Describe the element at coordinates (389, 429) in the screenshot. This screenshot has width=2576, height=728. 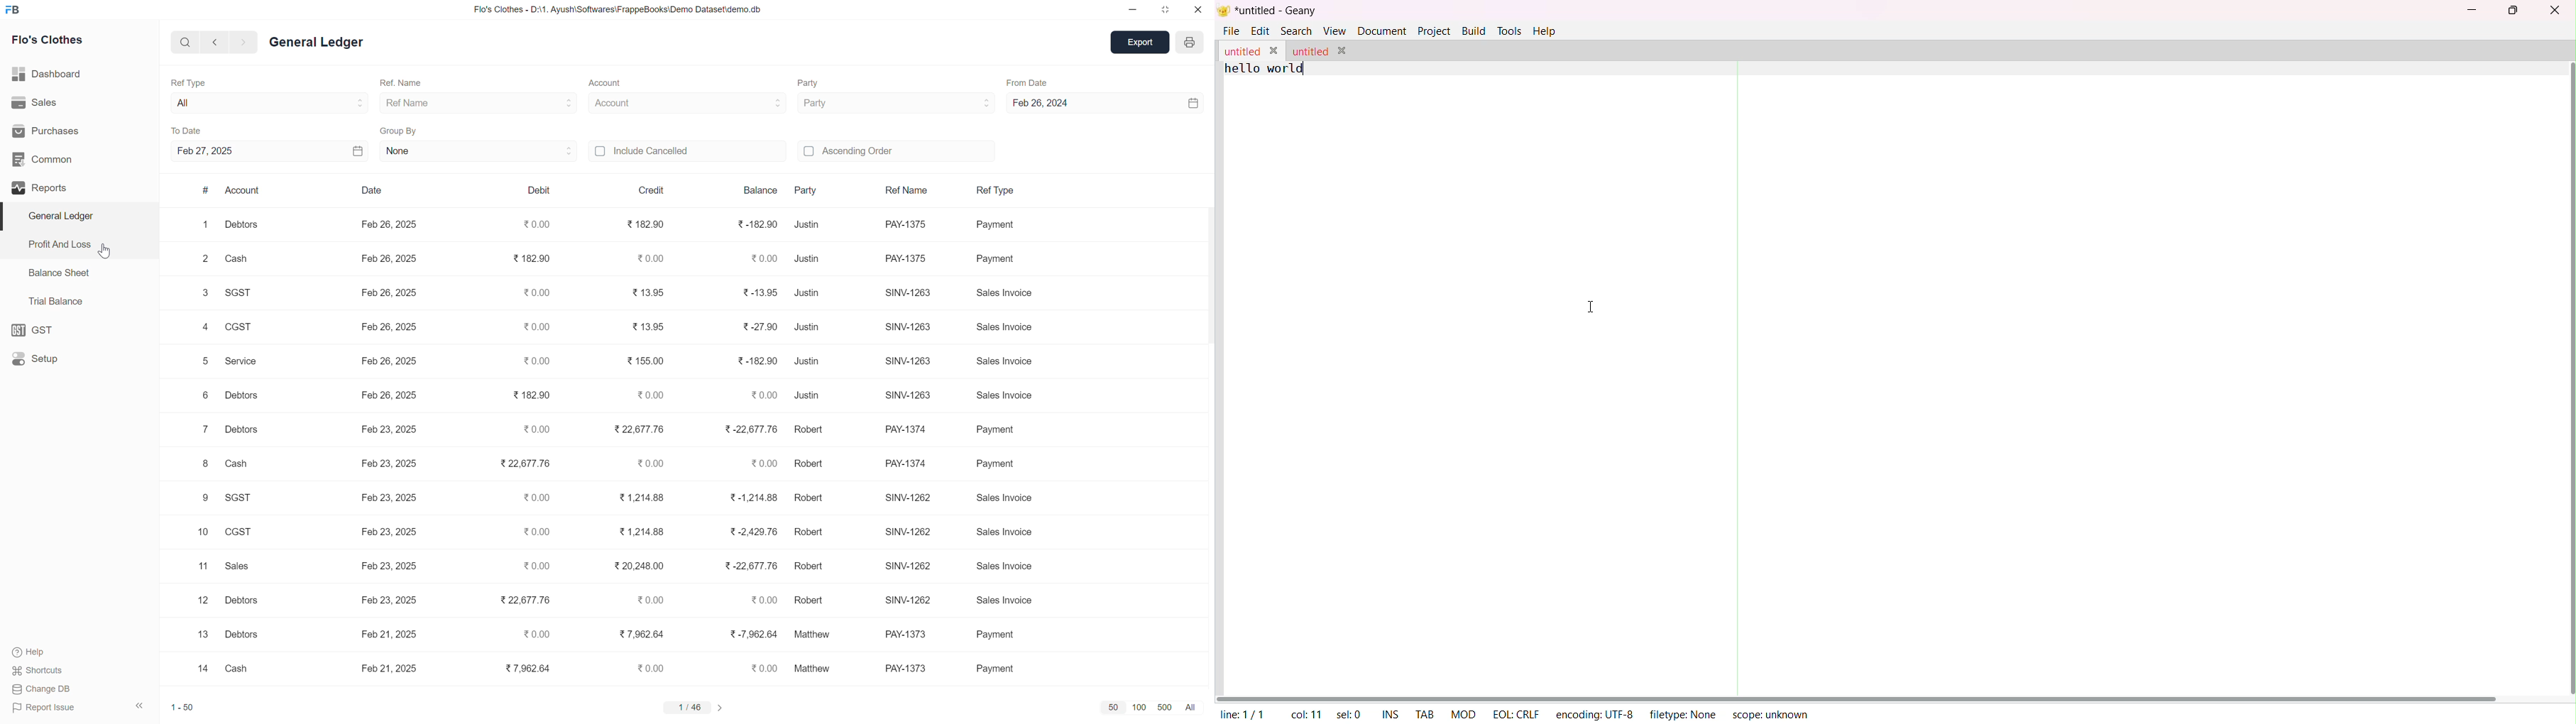
I see `Feb 23, 2025` at that location.